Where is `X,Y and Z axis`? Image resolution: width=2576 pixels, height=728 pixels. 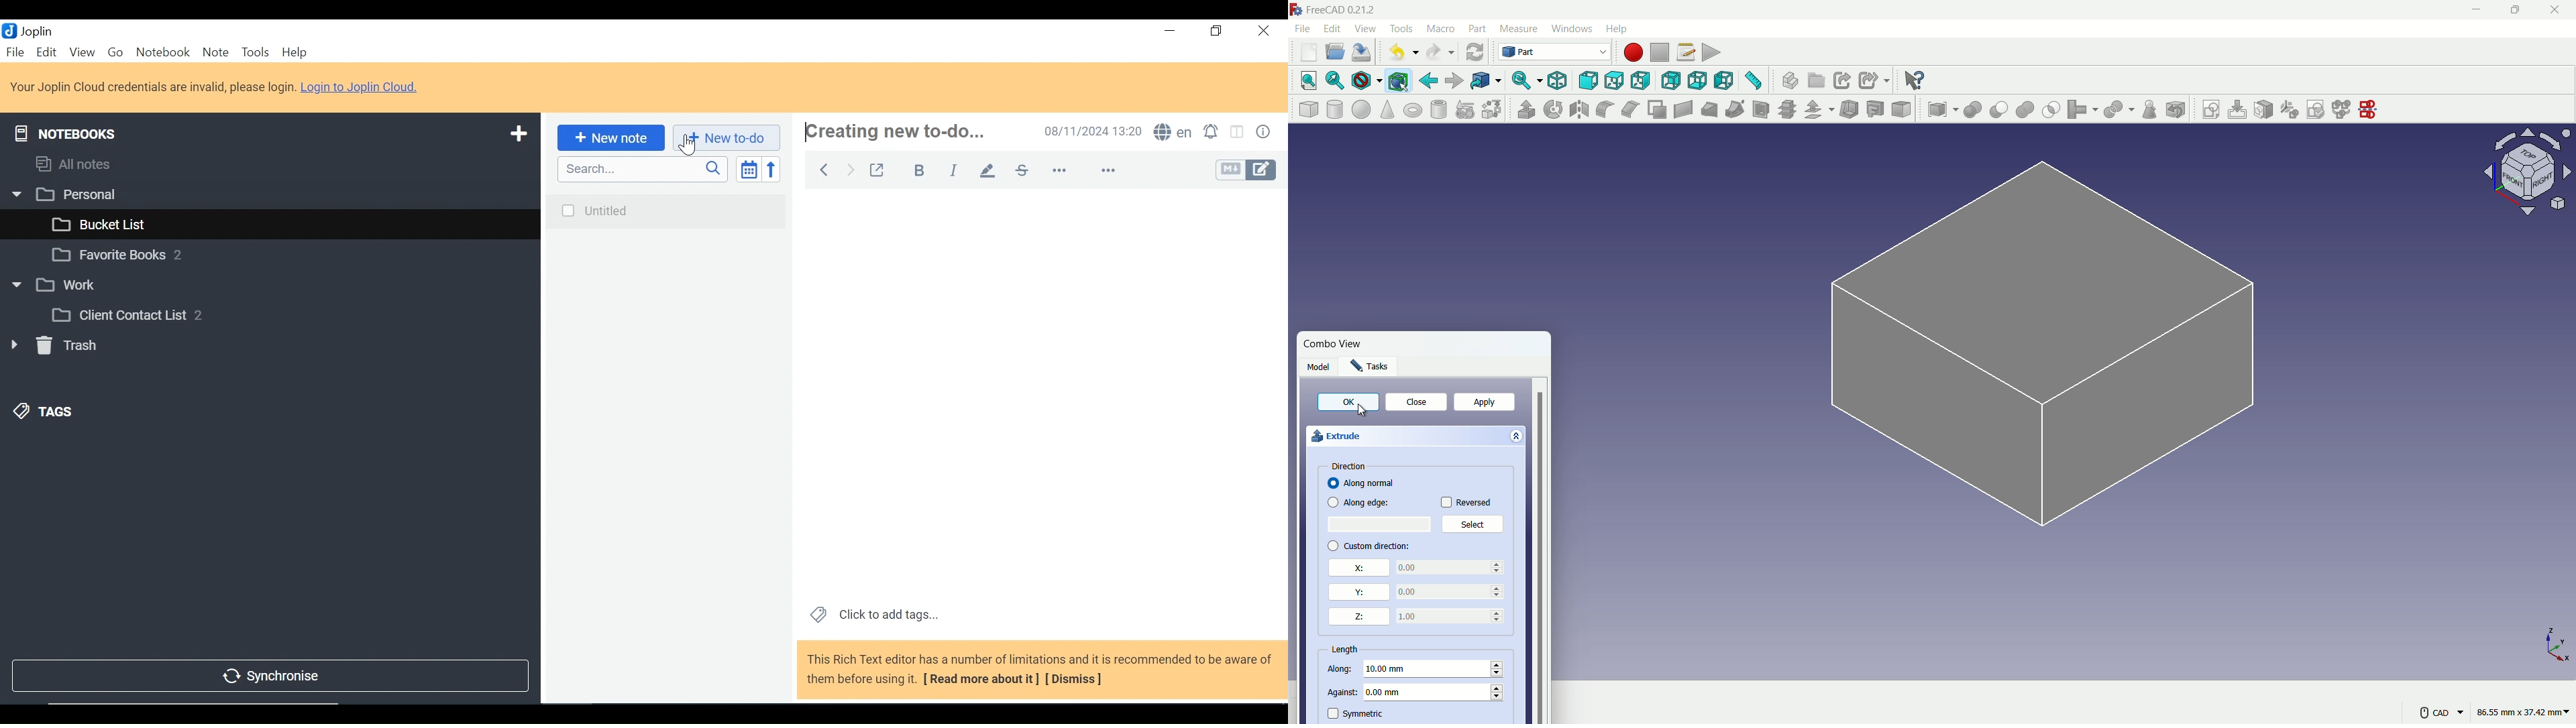 X,Y and Z axis is located at coordinates (2547, 643).